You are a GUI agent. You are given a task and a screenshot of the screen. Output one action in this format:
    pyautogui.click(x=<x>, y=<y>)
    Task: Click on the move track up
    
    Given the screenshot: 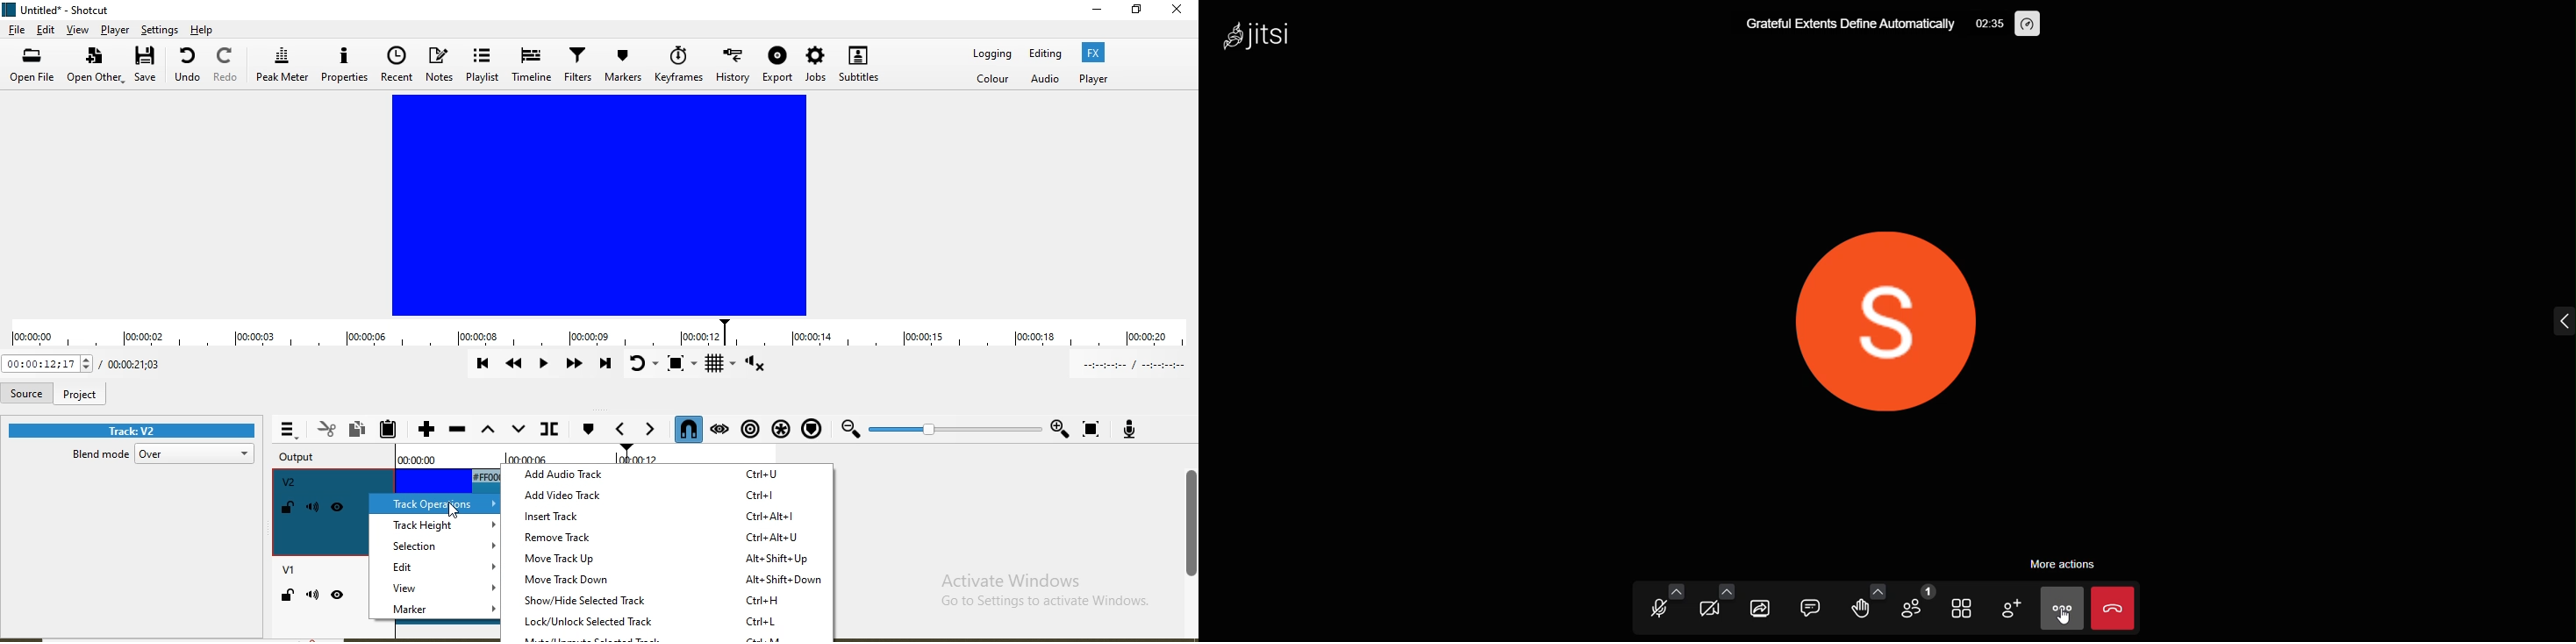 What is the action you would take?
    pyautogui.click(x=671, y=560)
    